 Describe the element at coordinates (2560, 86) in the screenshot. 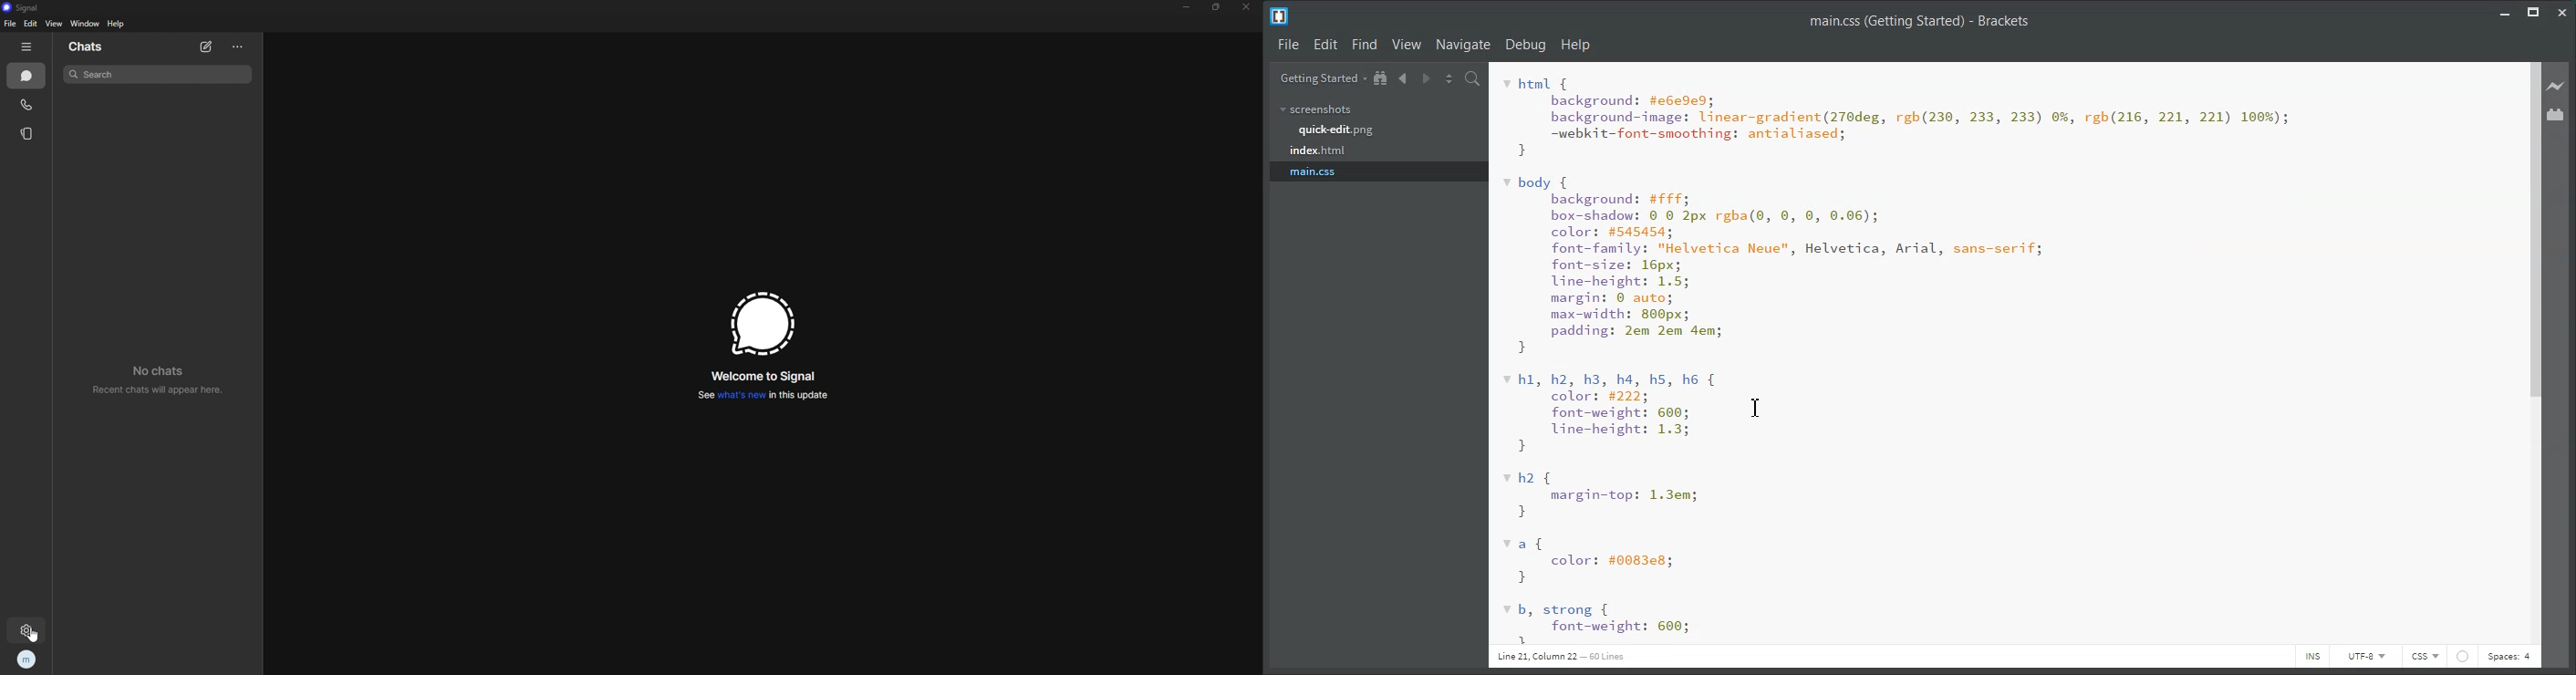

I see `Live Preview` at that location.